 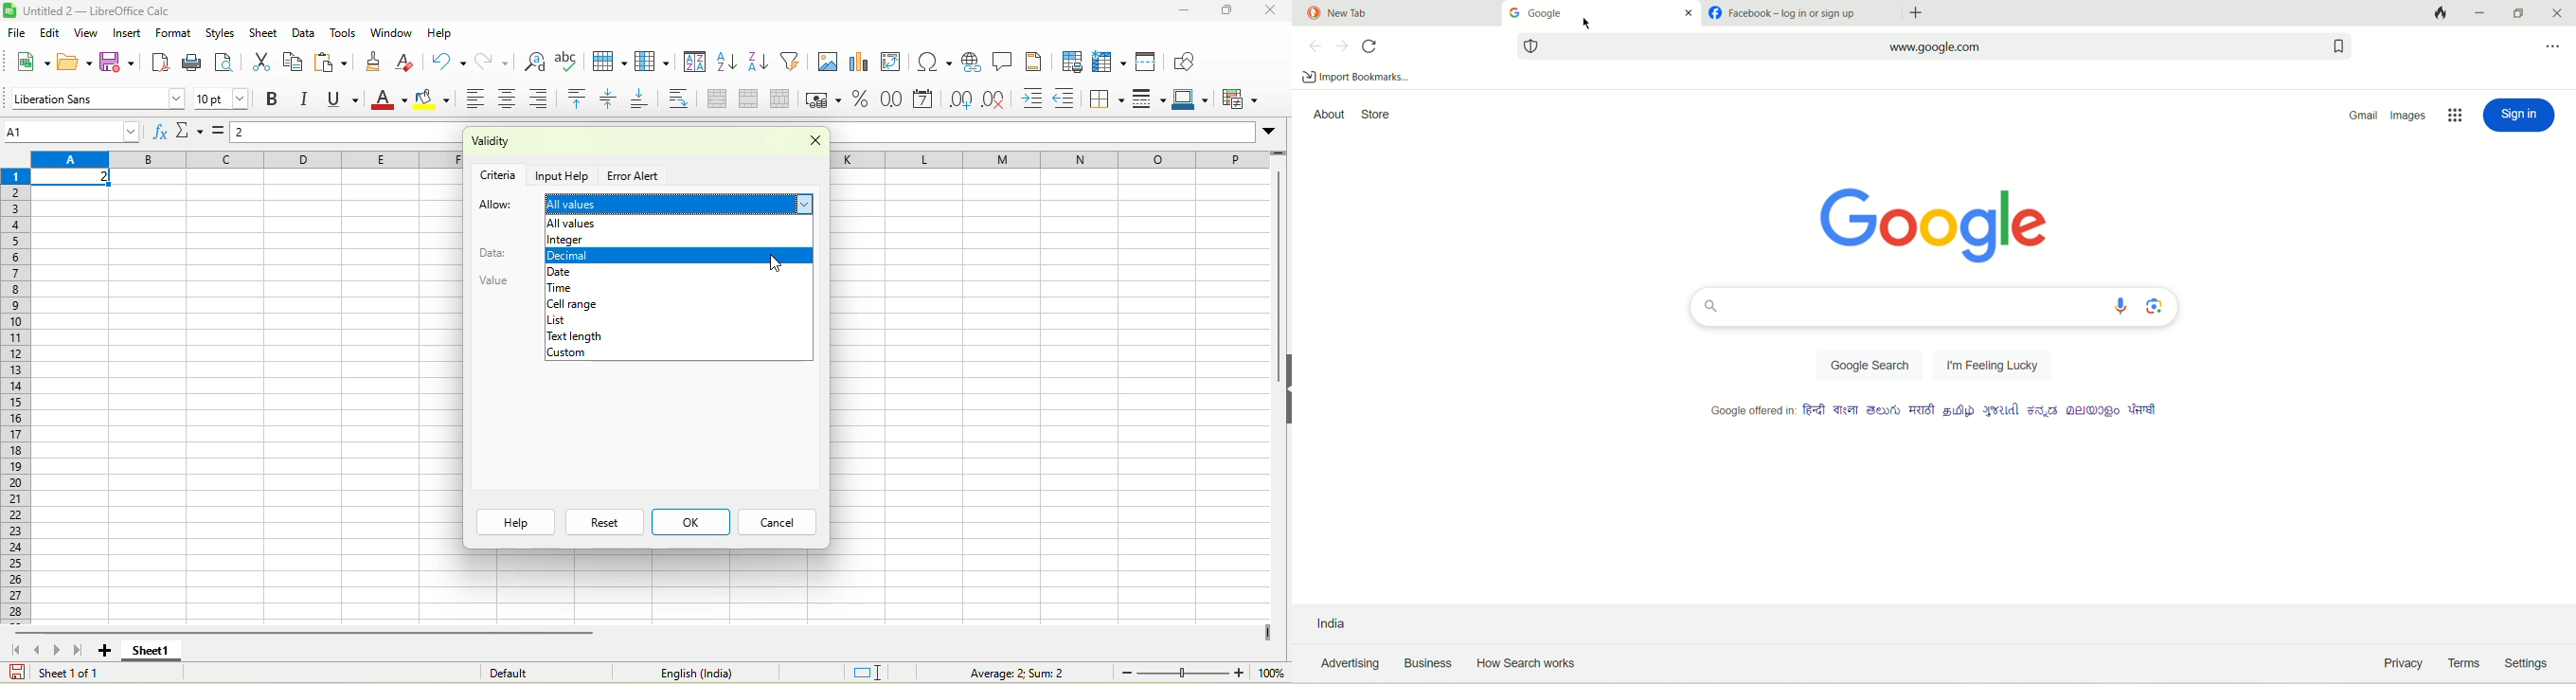 I want to click on drag to view more columns, so click(x=1268, y=633).